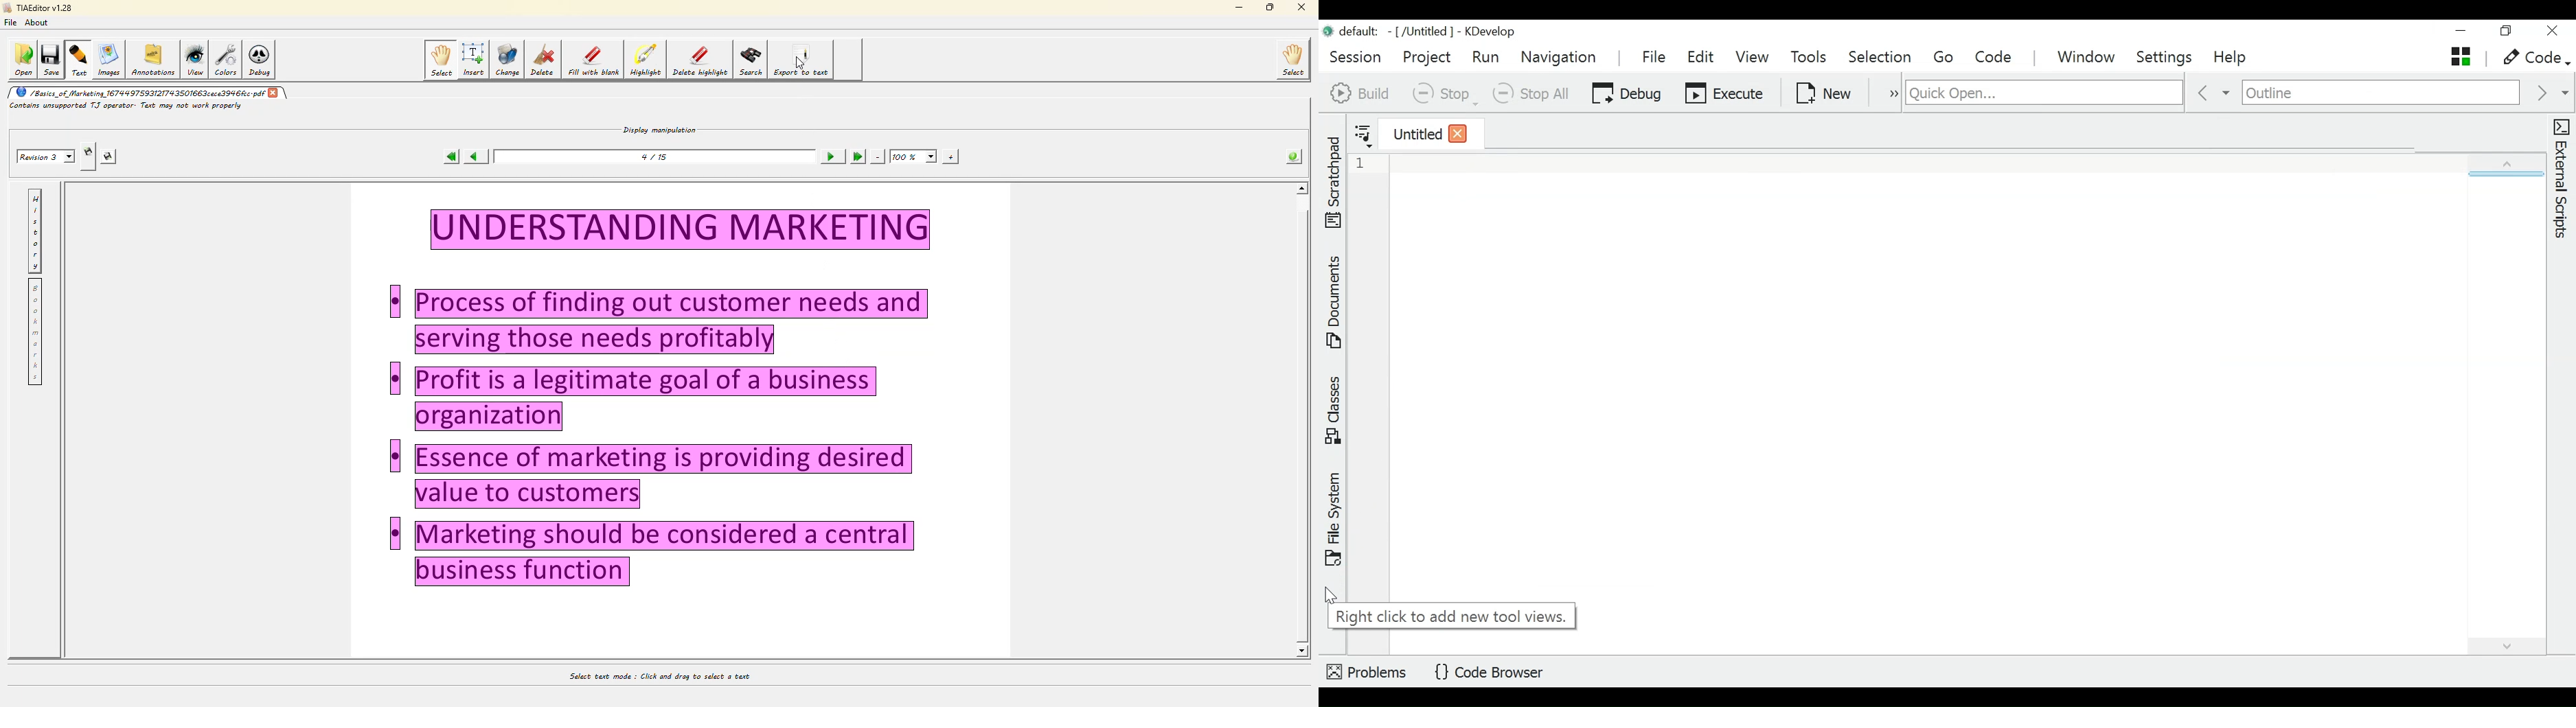 The image size is (2576, 728). Describe the element at coordinates (669, 476) in the screenshot. I see `` at that location.